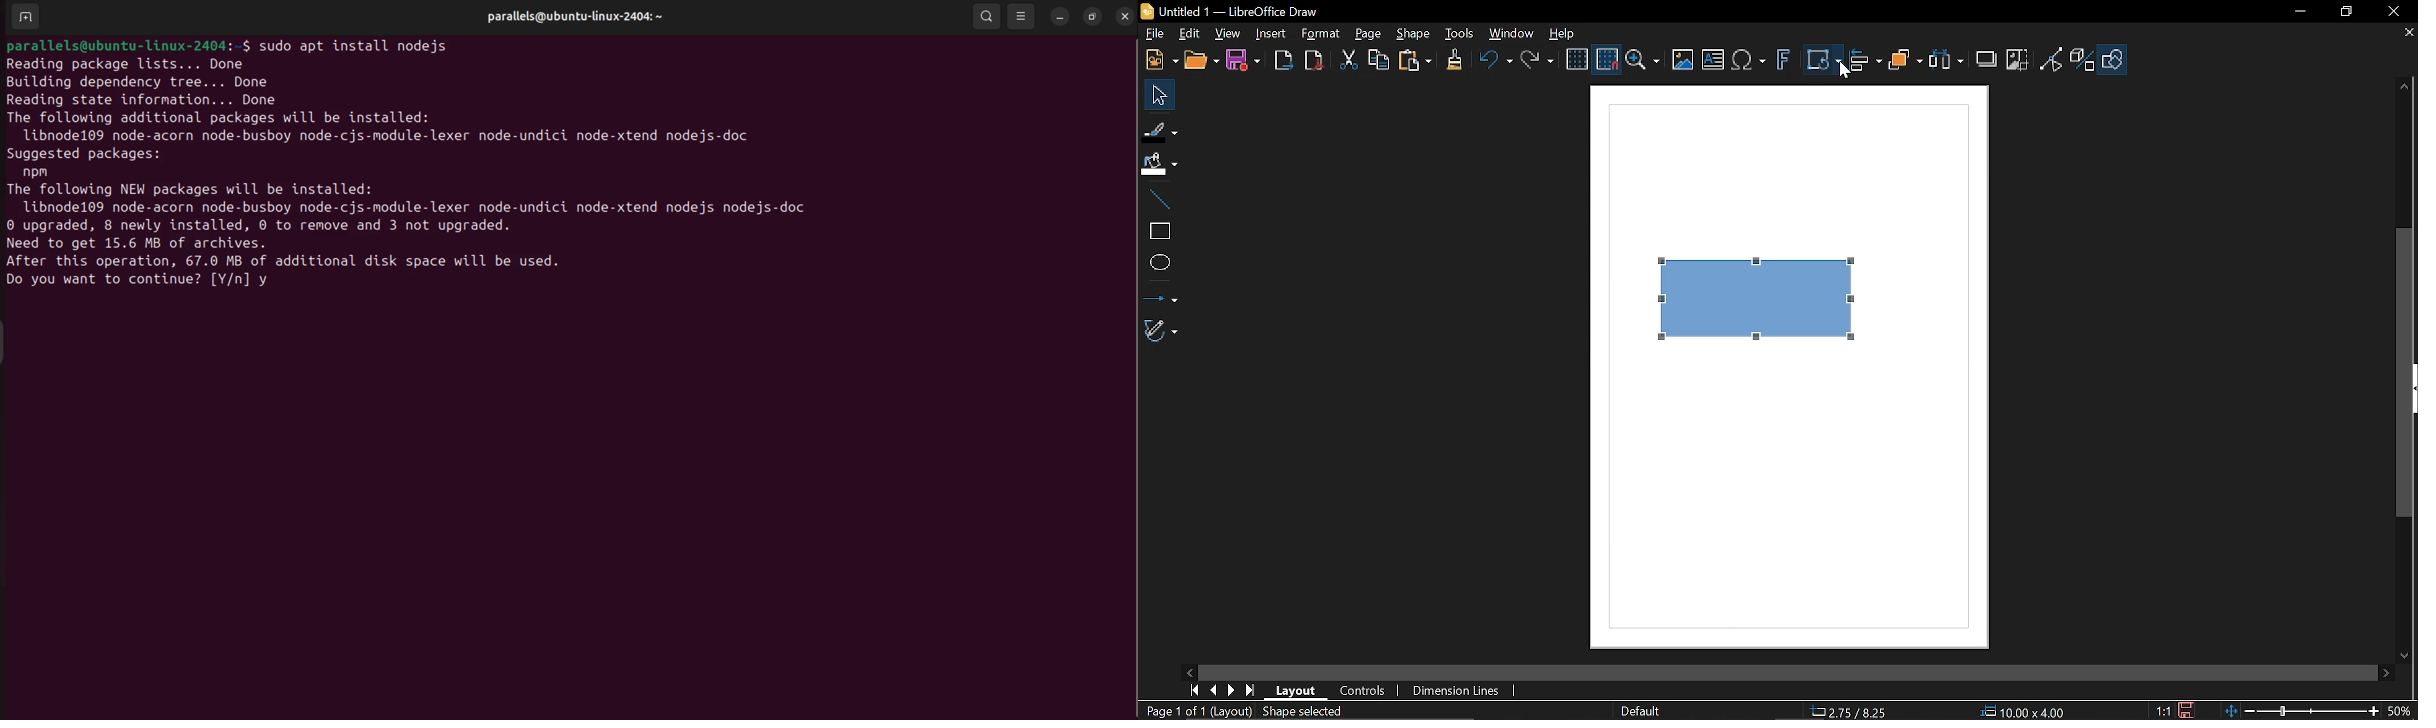  Describe the element at coordinates (2115, 63) in the screenshot. I see `Shape` at that location.